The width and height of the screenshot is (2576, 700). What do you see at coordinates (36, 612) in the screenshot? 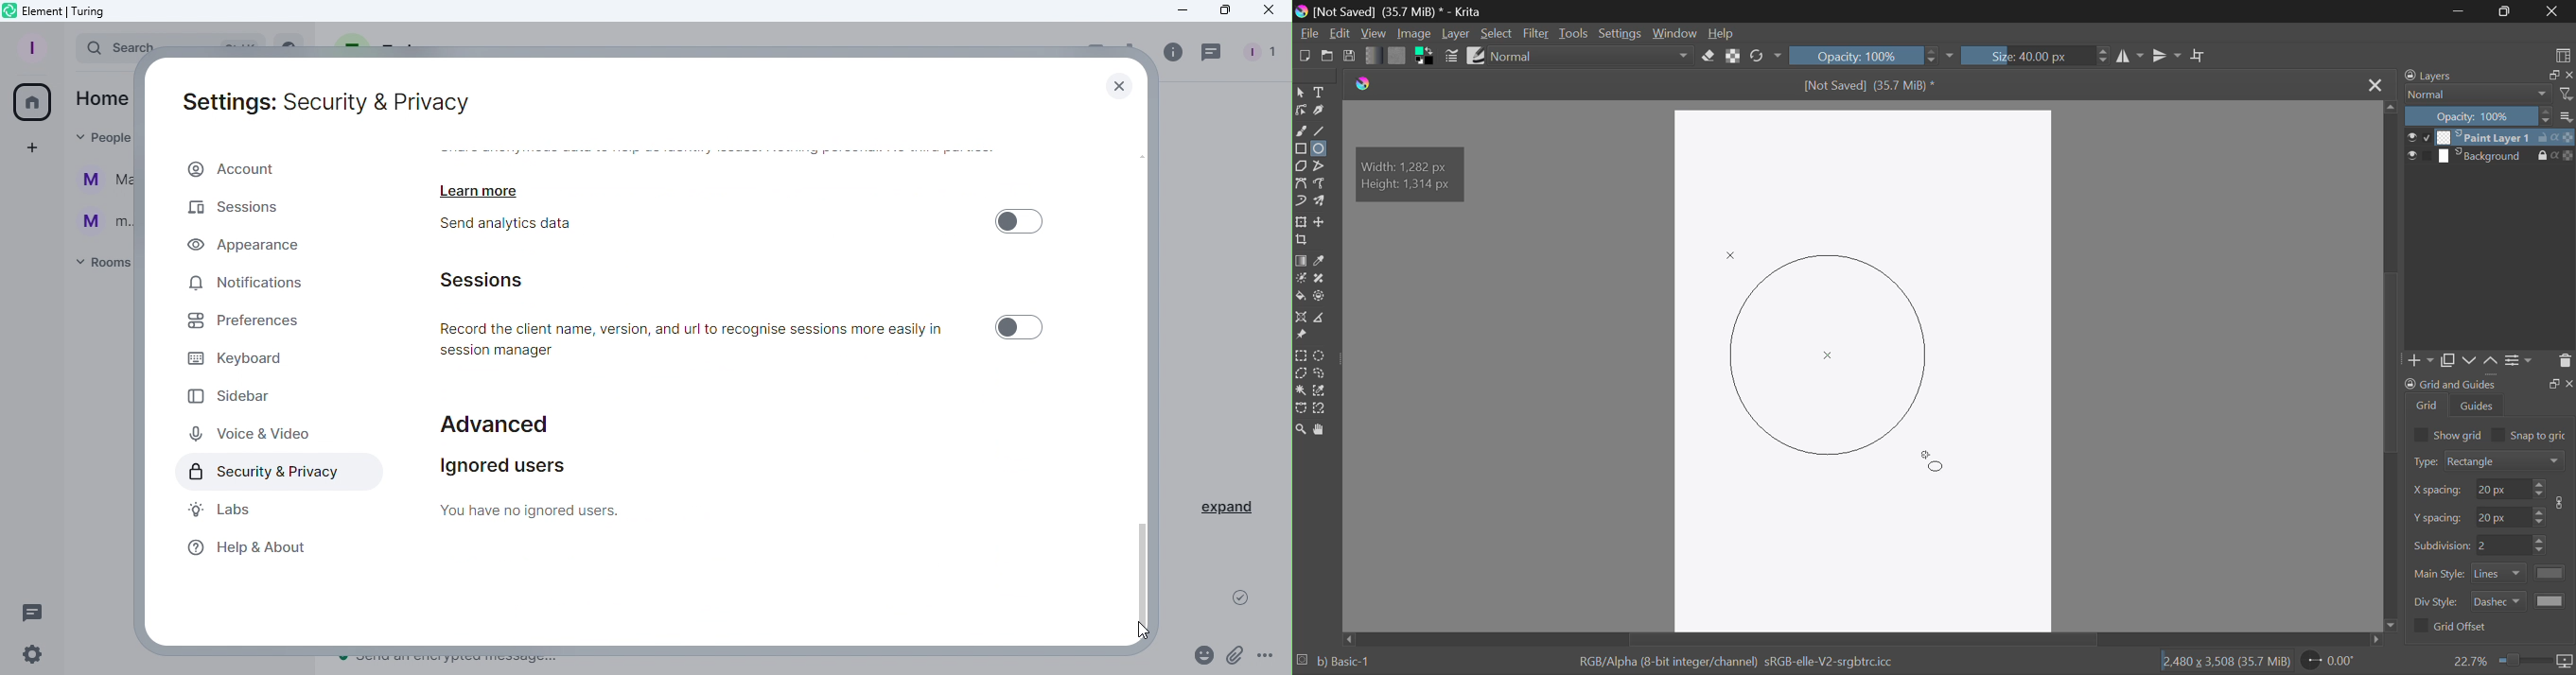
I see `Threads` at bounding box center [36, 612].